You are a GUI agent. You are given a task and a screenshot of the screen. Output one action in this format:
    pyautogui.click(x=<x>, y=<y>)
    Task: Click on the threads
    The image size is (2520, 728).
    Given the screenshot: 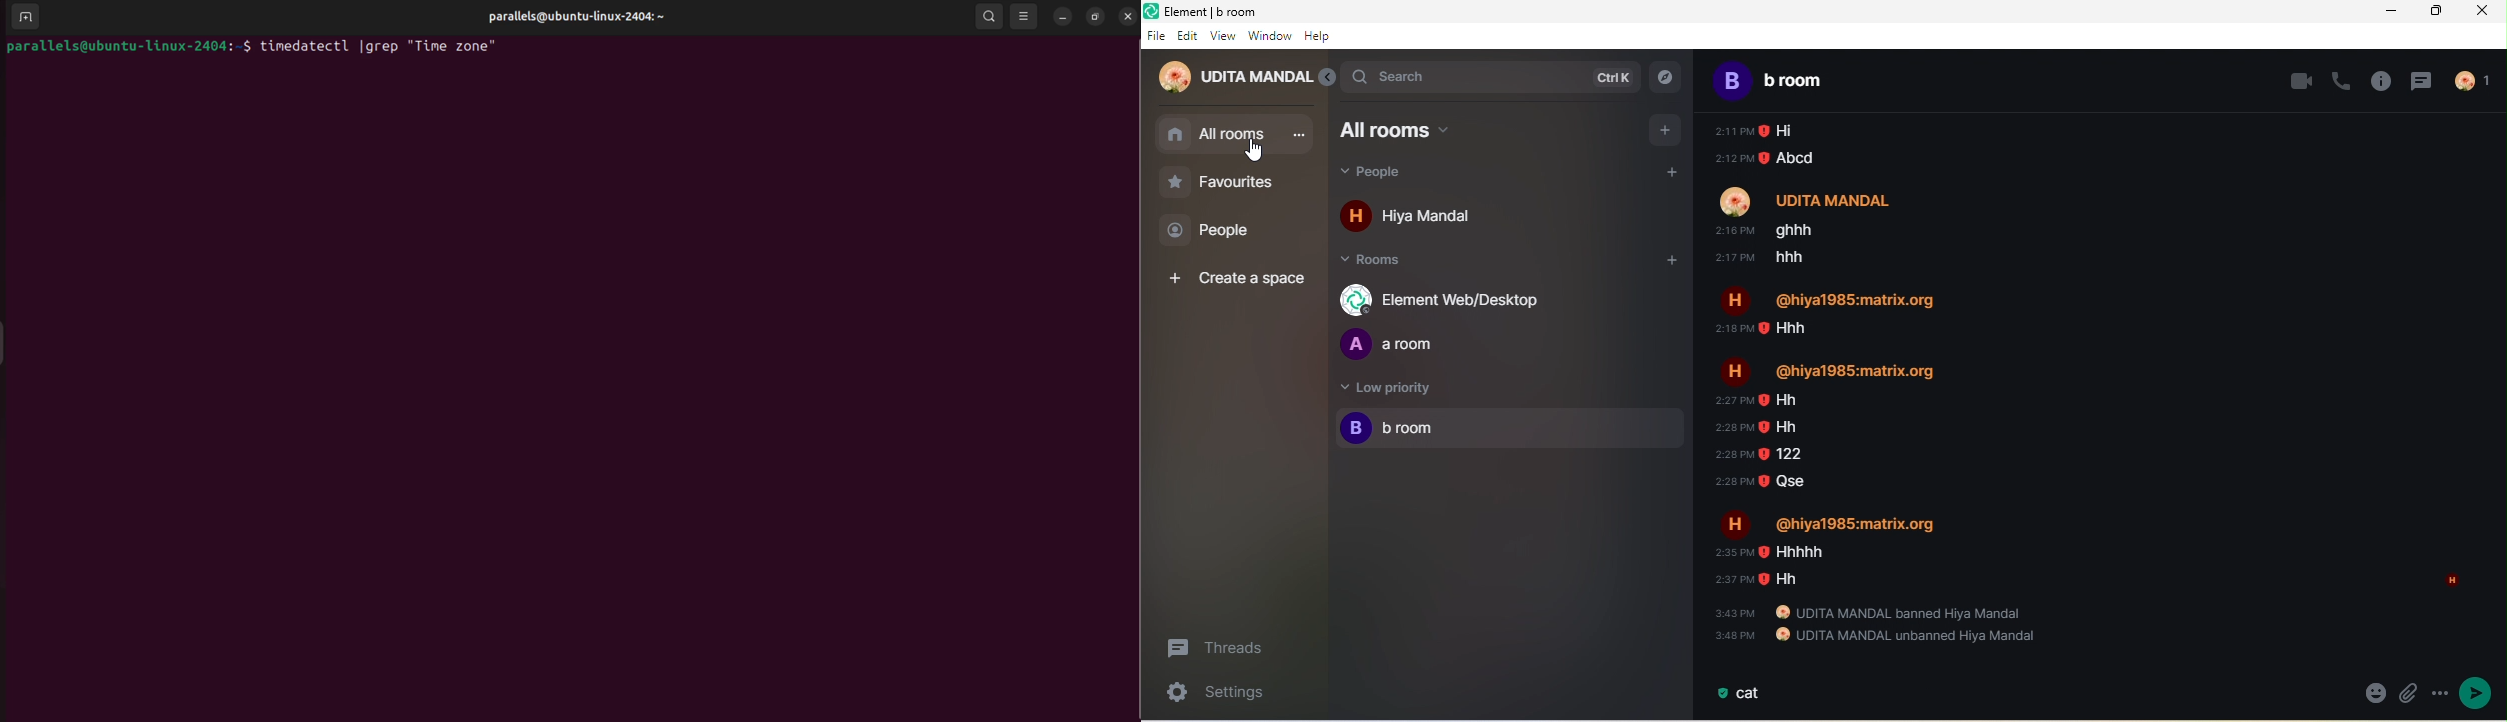 What is the action you would take?
    pyautogui.click(x=1226, y=648)
    